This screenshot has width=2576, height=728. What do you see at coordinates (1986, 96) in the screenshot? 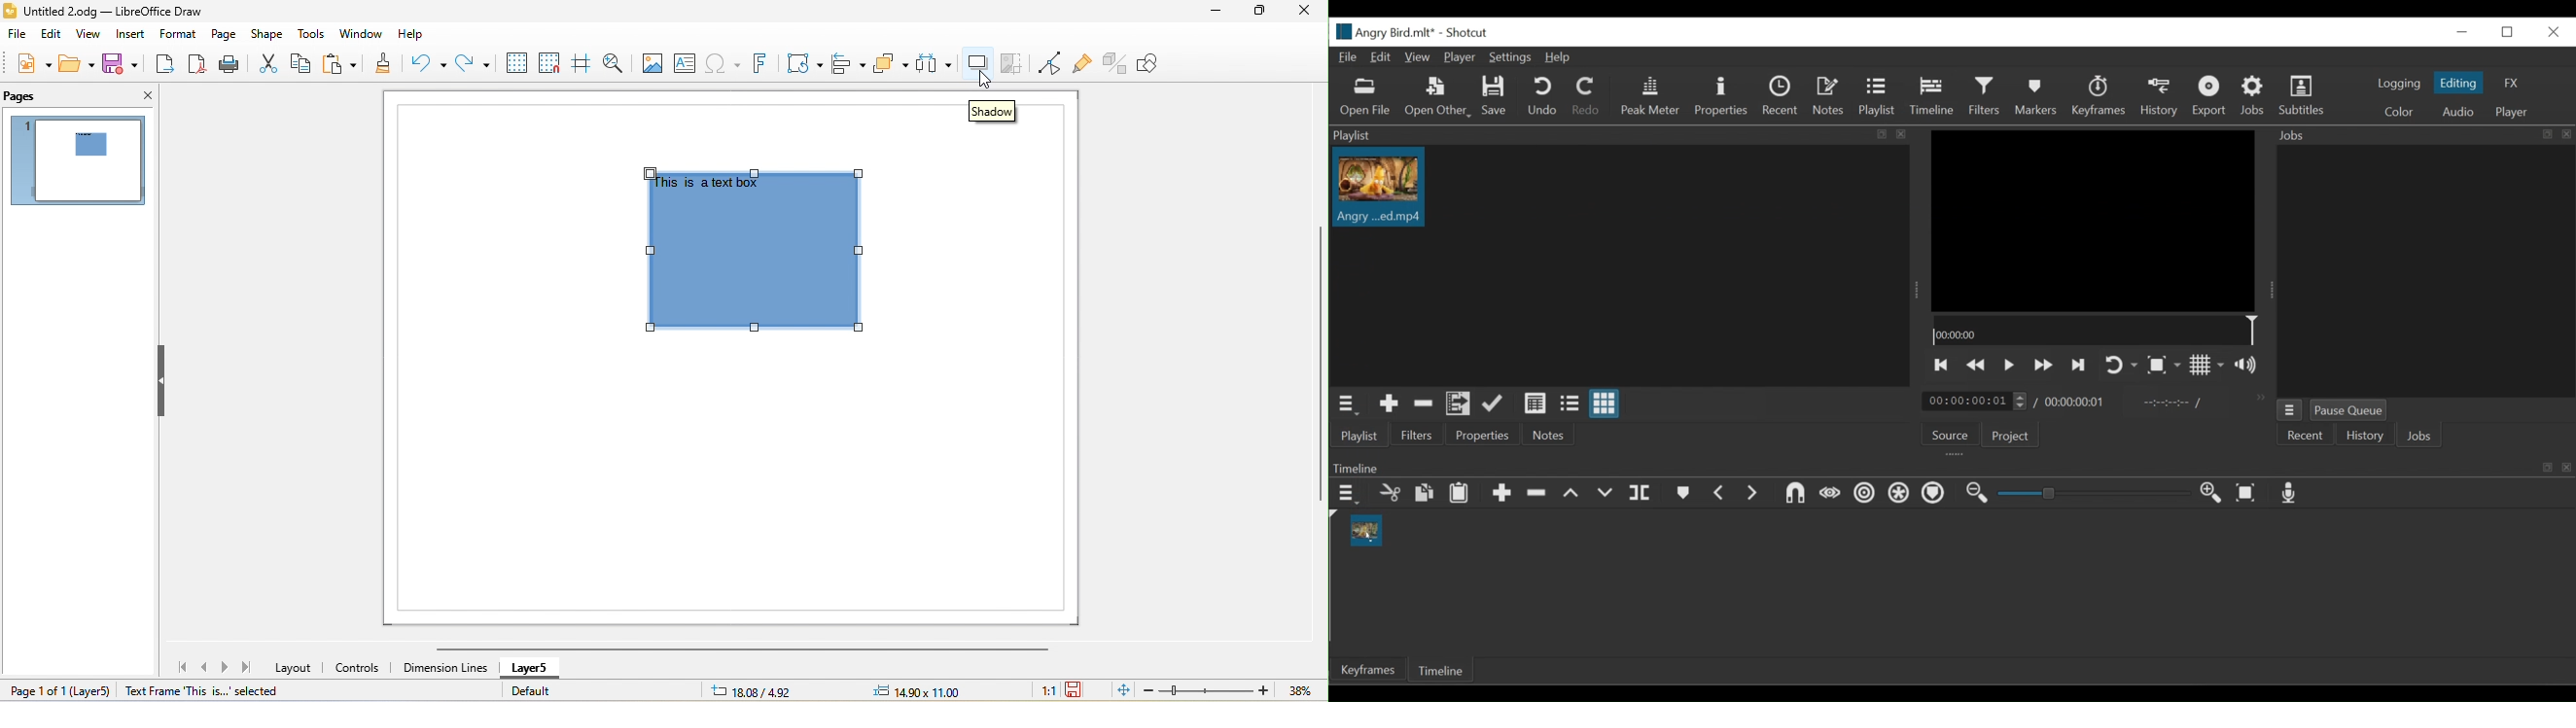
I see `Filters` at bounding box center [1986, 96].